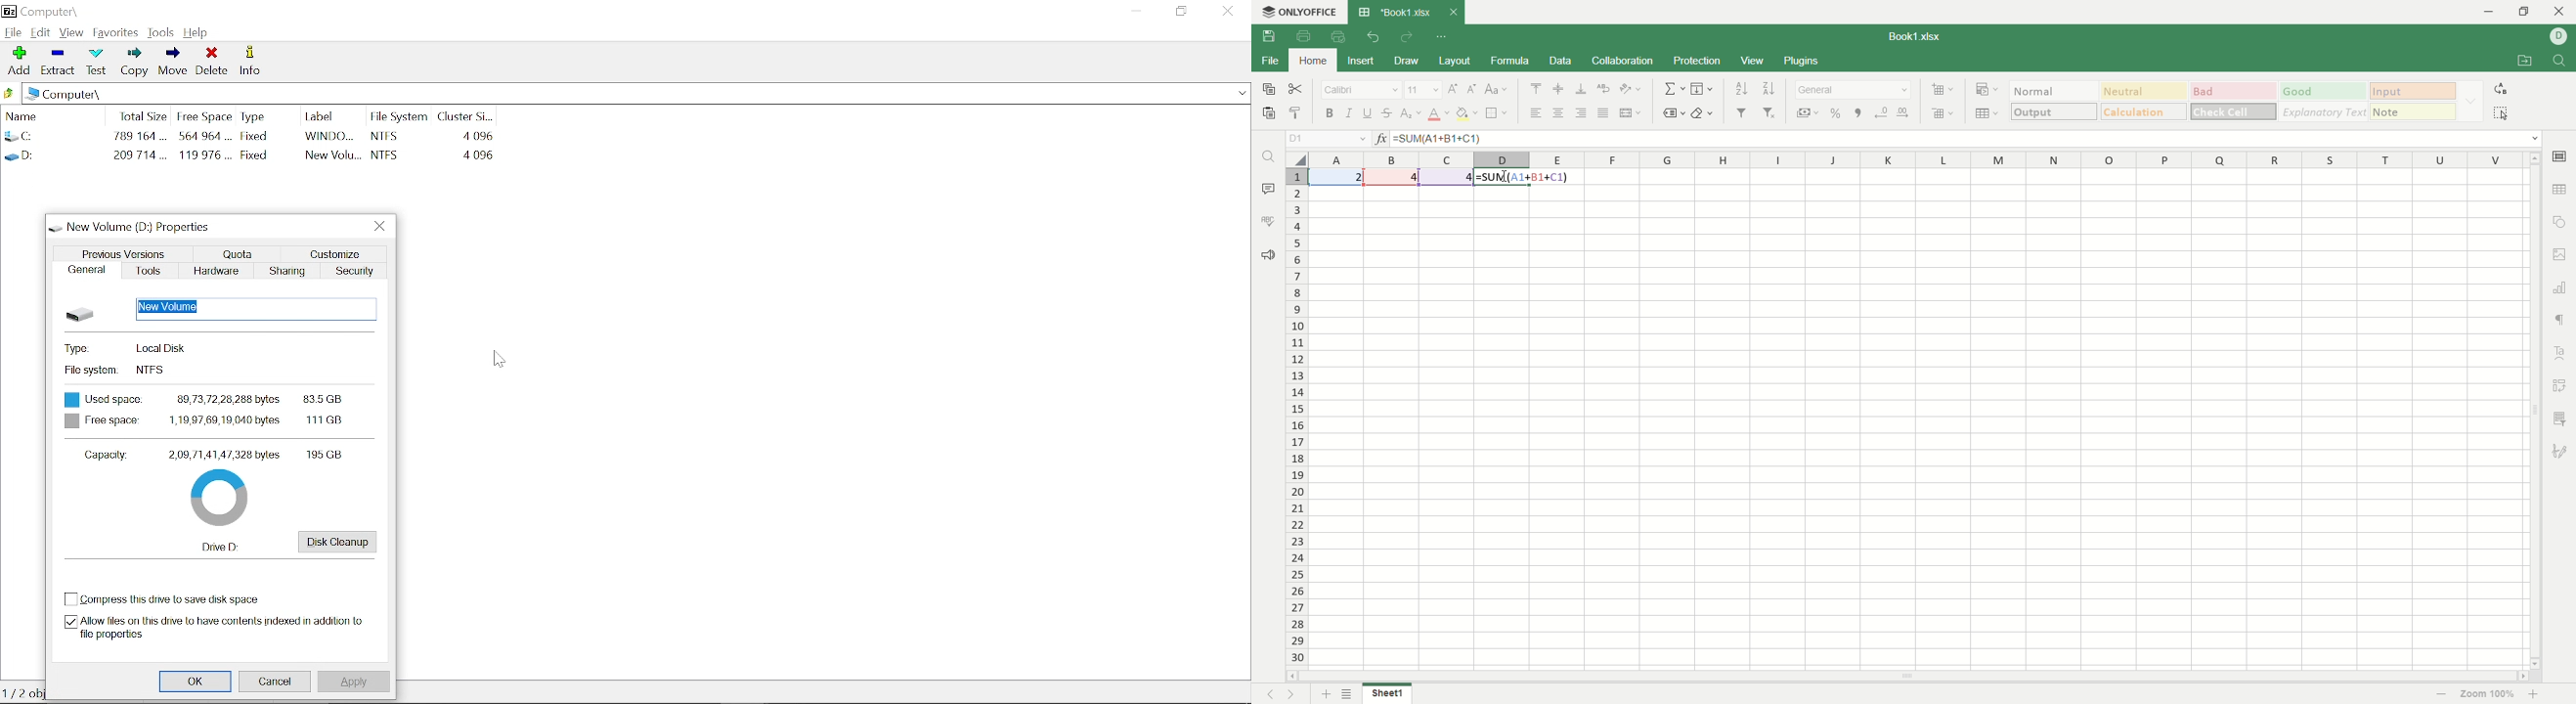 This screenshot has height=728, width=2576. Describe the element at coordinates (1986, 115) in the screenshot. I see `format as table template` at that location.